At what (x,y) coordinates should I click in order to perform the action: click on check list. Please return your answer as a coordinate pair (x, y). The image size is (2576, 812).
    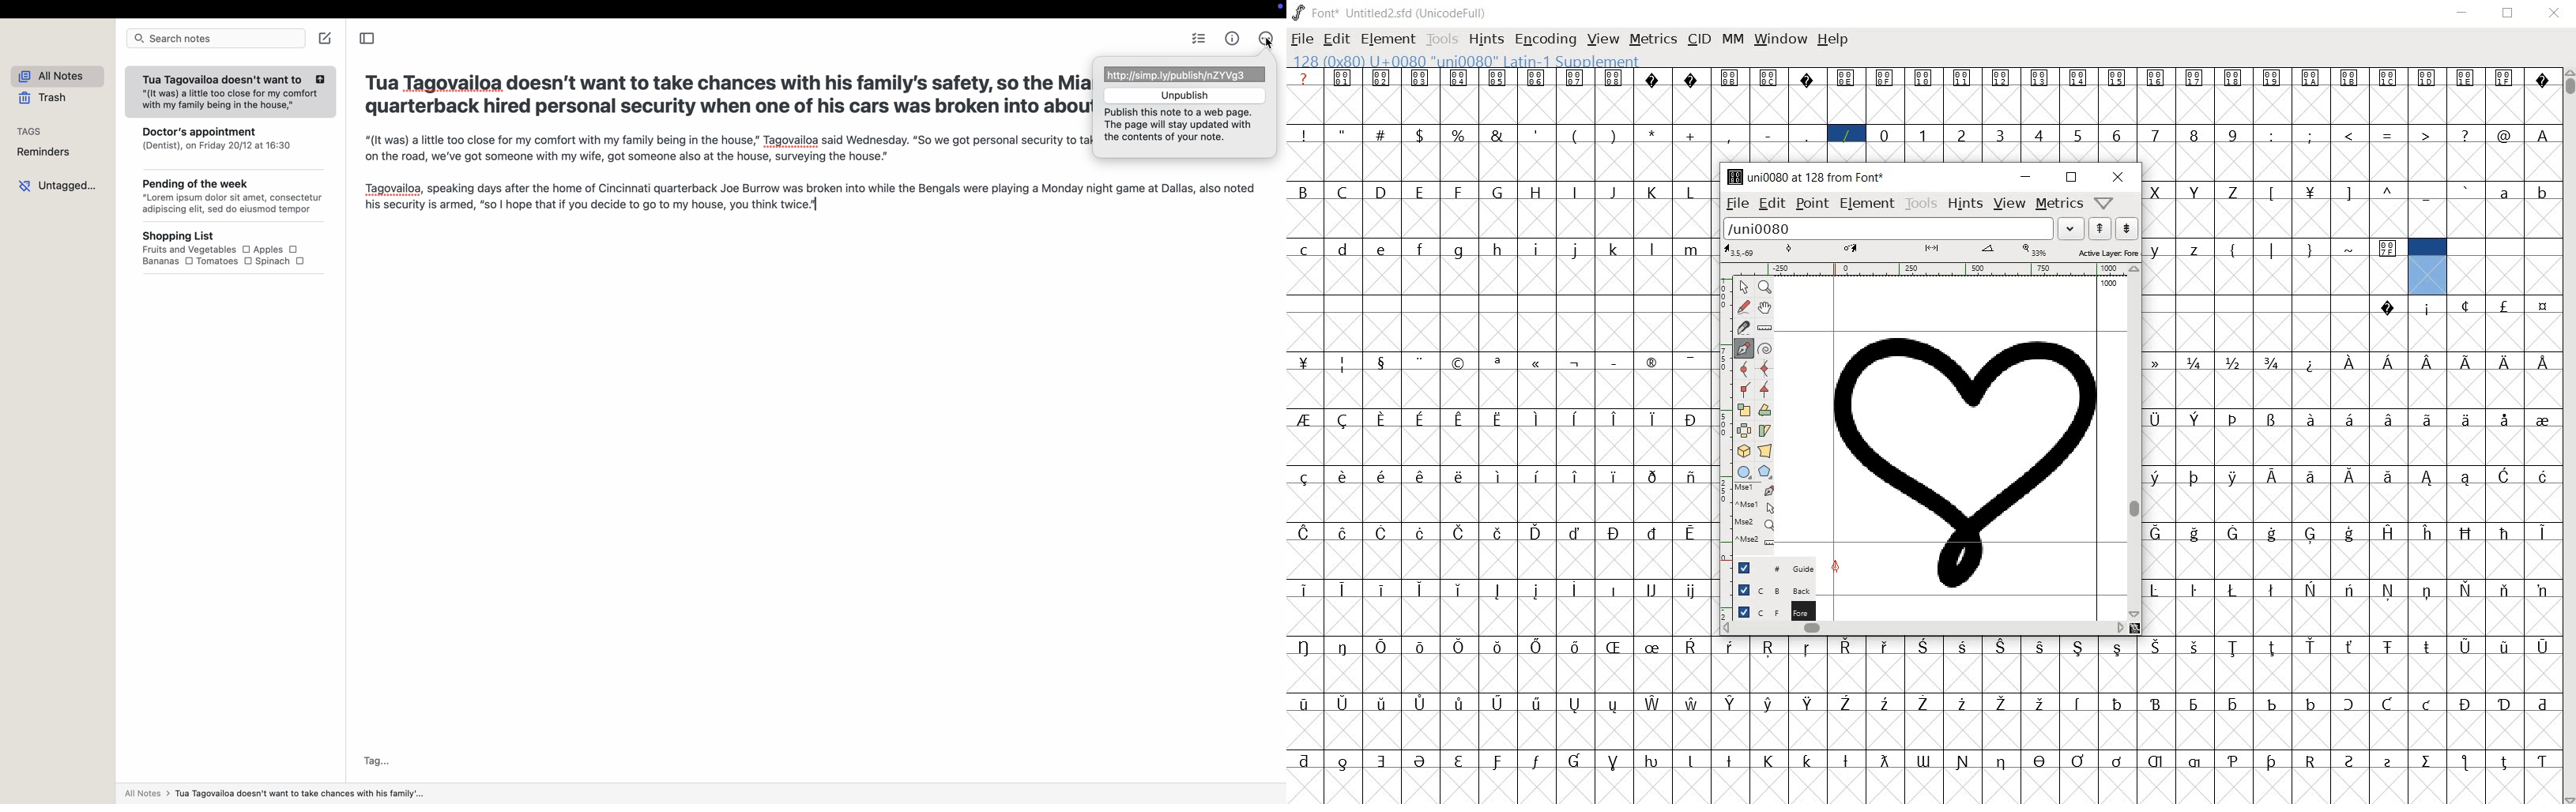
    Looking at the image, I should click on (1201, 40).